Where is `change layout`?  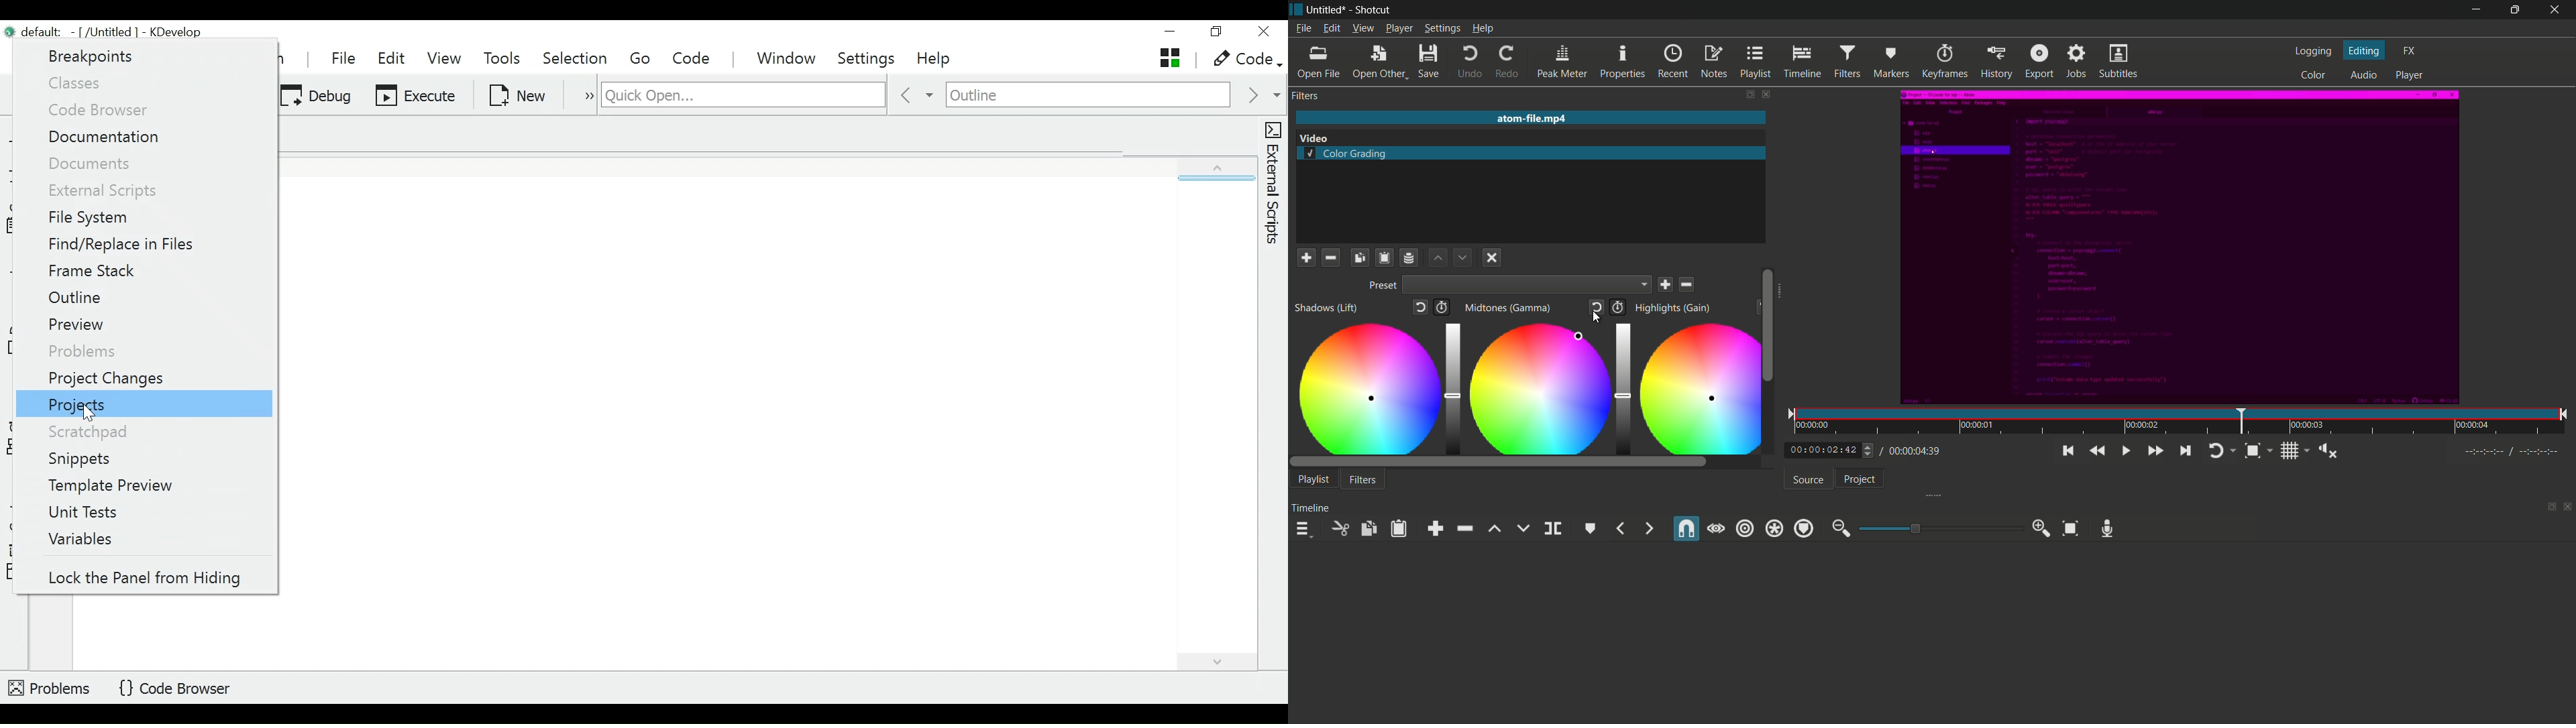 change layout is located at coordinates (2547, 507).